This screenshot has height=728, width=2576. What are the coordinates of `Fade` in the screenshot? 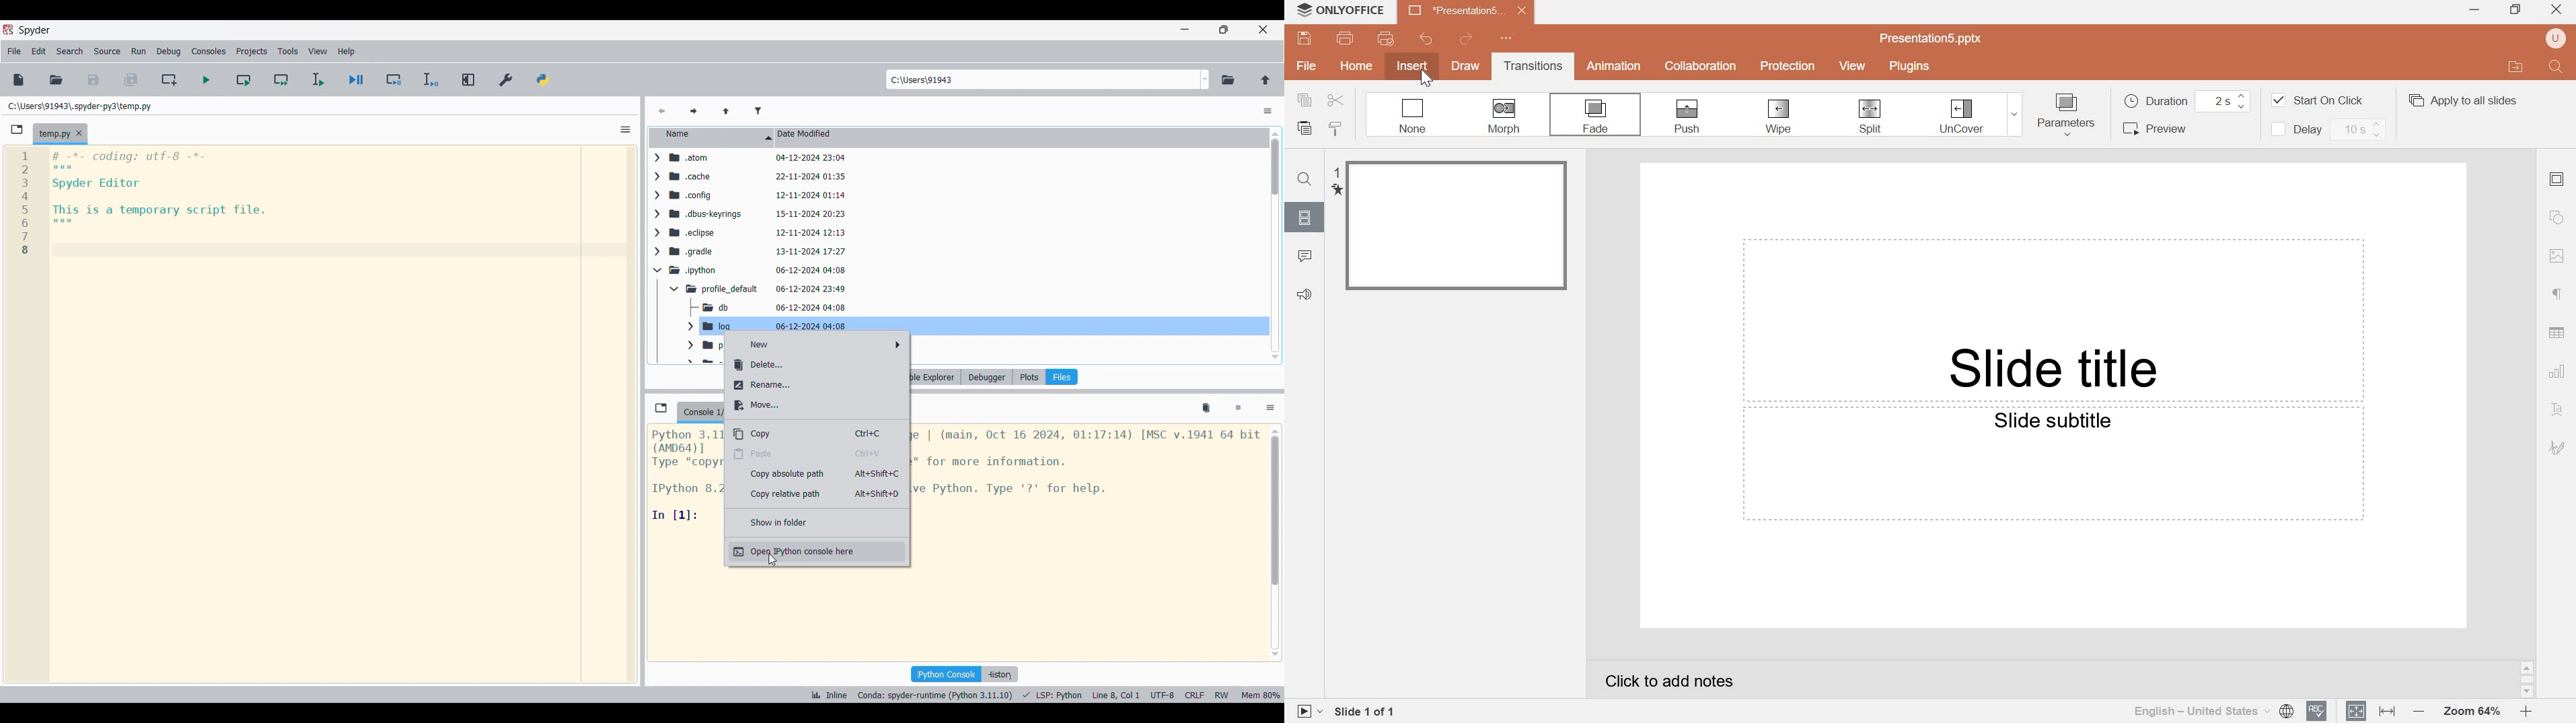 It's located at (1596, 114).